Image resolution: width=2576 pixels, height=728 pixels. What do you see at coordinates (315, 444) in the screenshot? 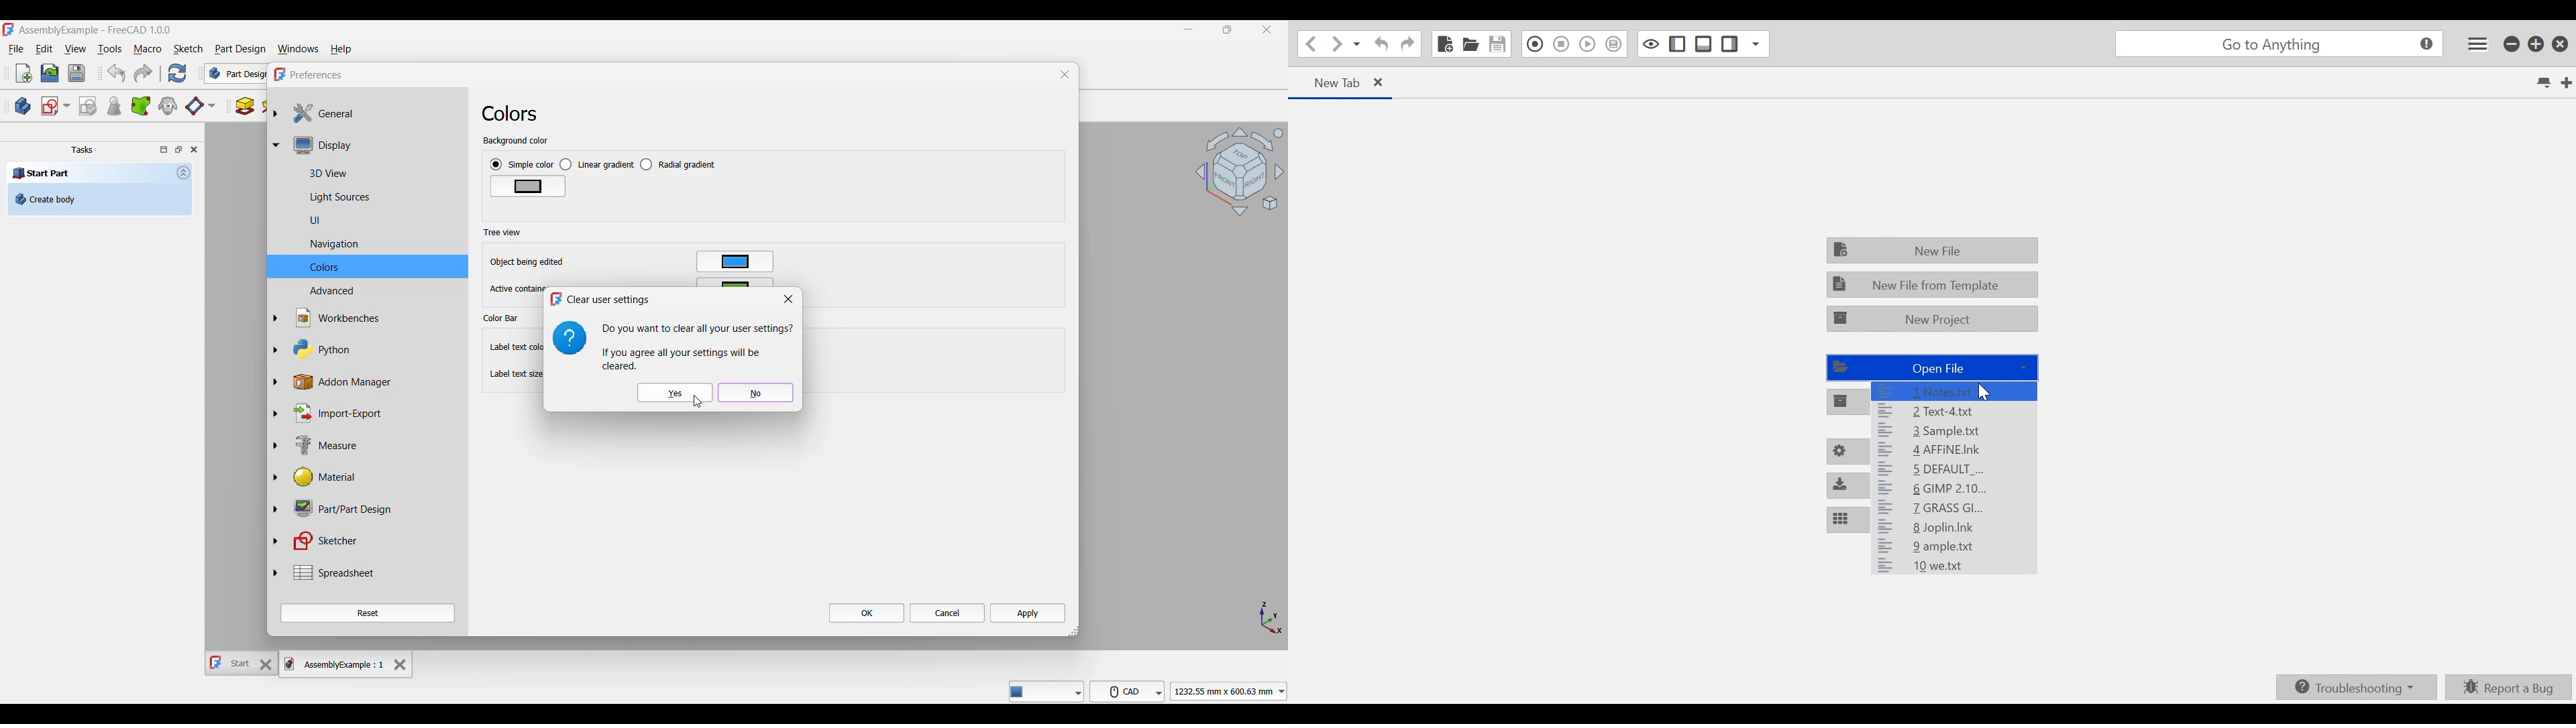
I see `Measure ` at bounding box center [315, 444].